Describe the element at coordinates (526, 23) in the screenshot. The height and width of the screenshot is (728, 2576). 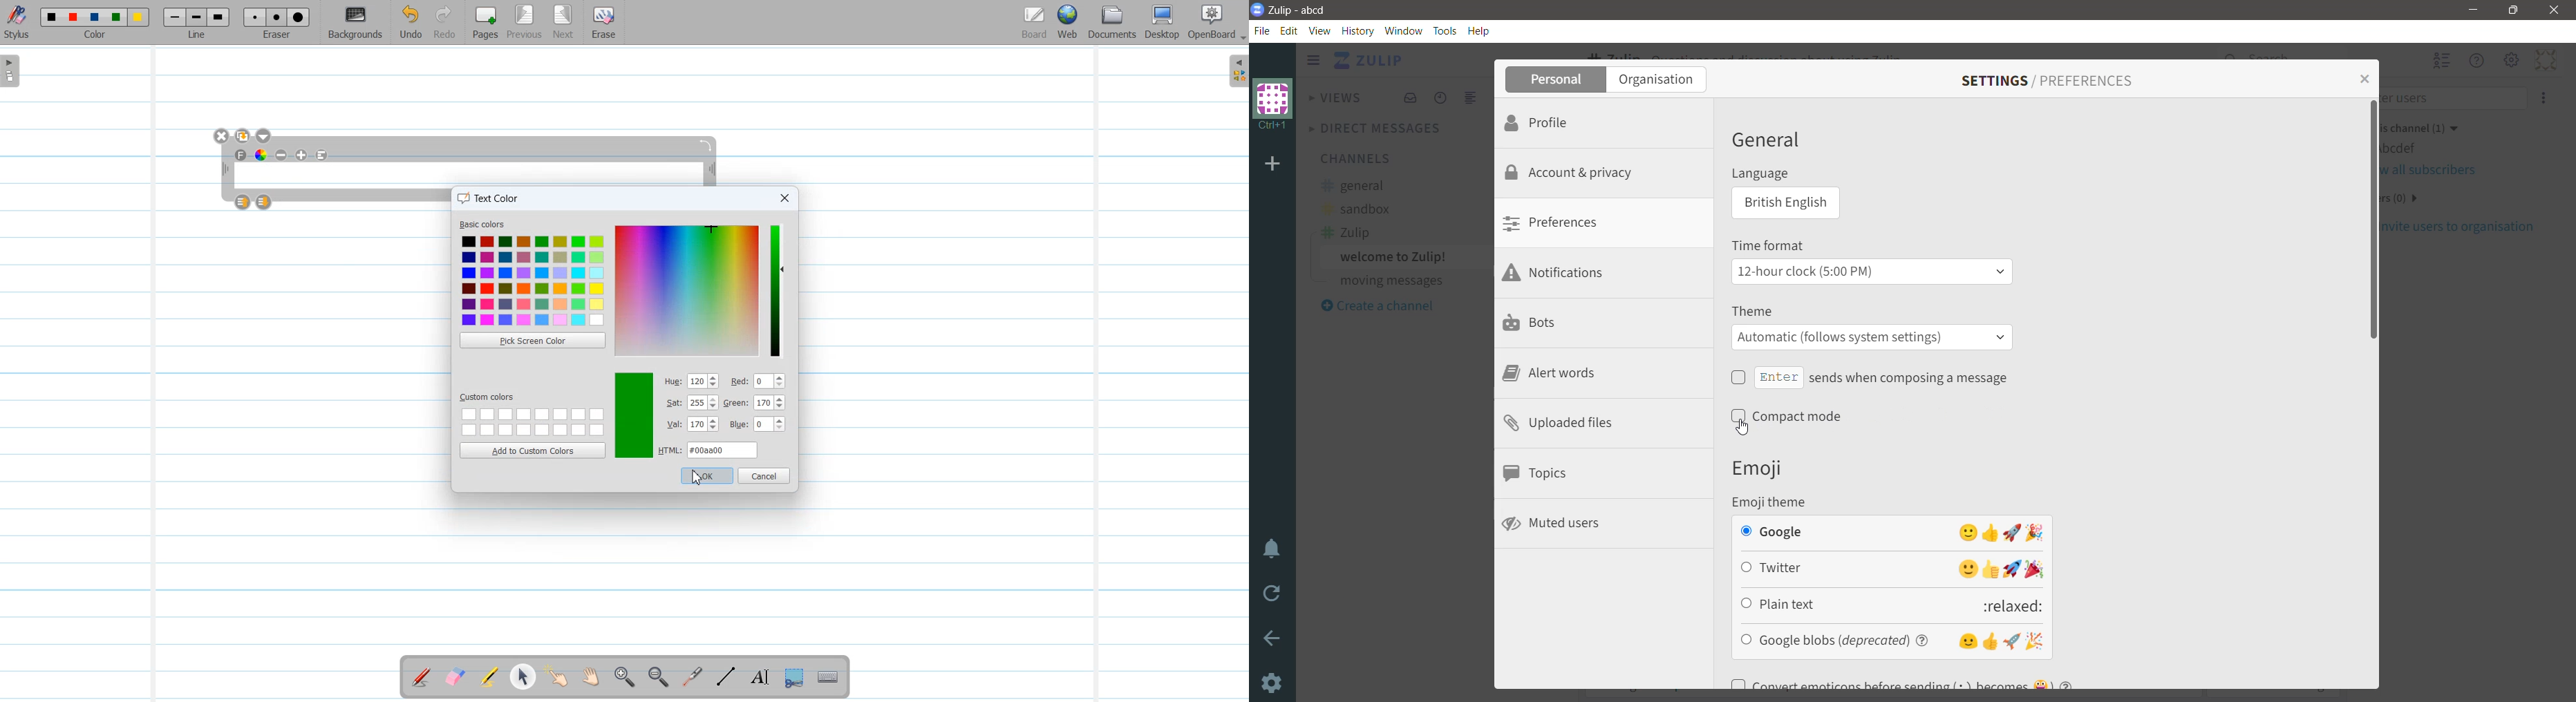
I see `Previous` at that location.